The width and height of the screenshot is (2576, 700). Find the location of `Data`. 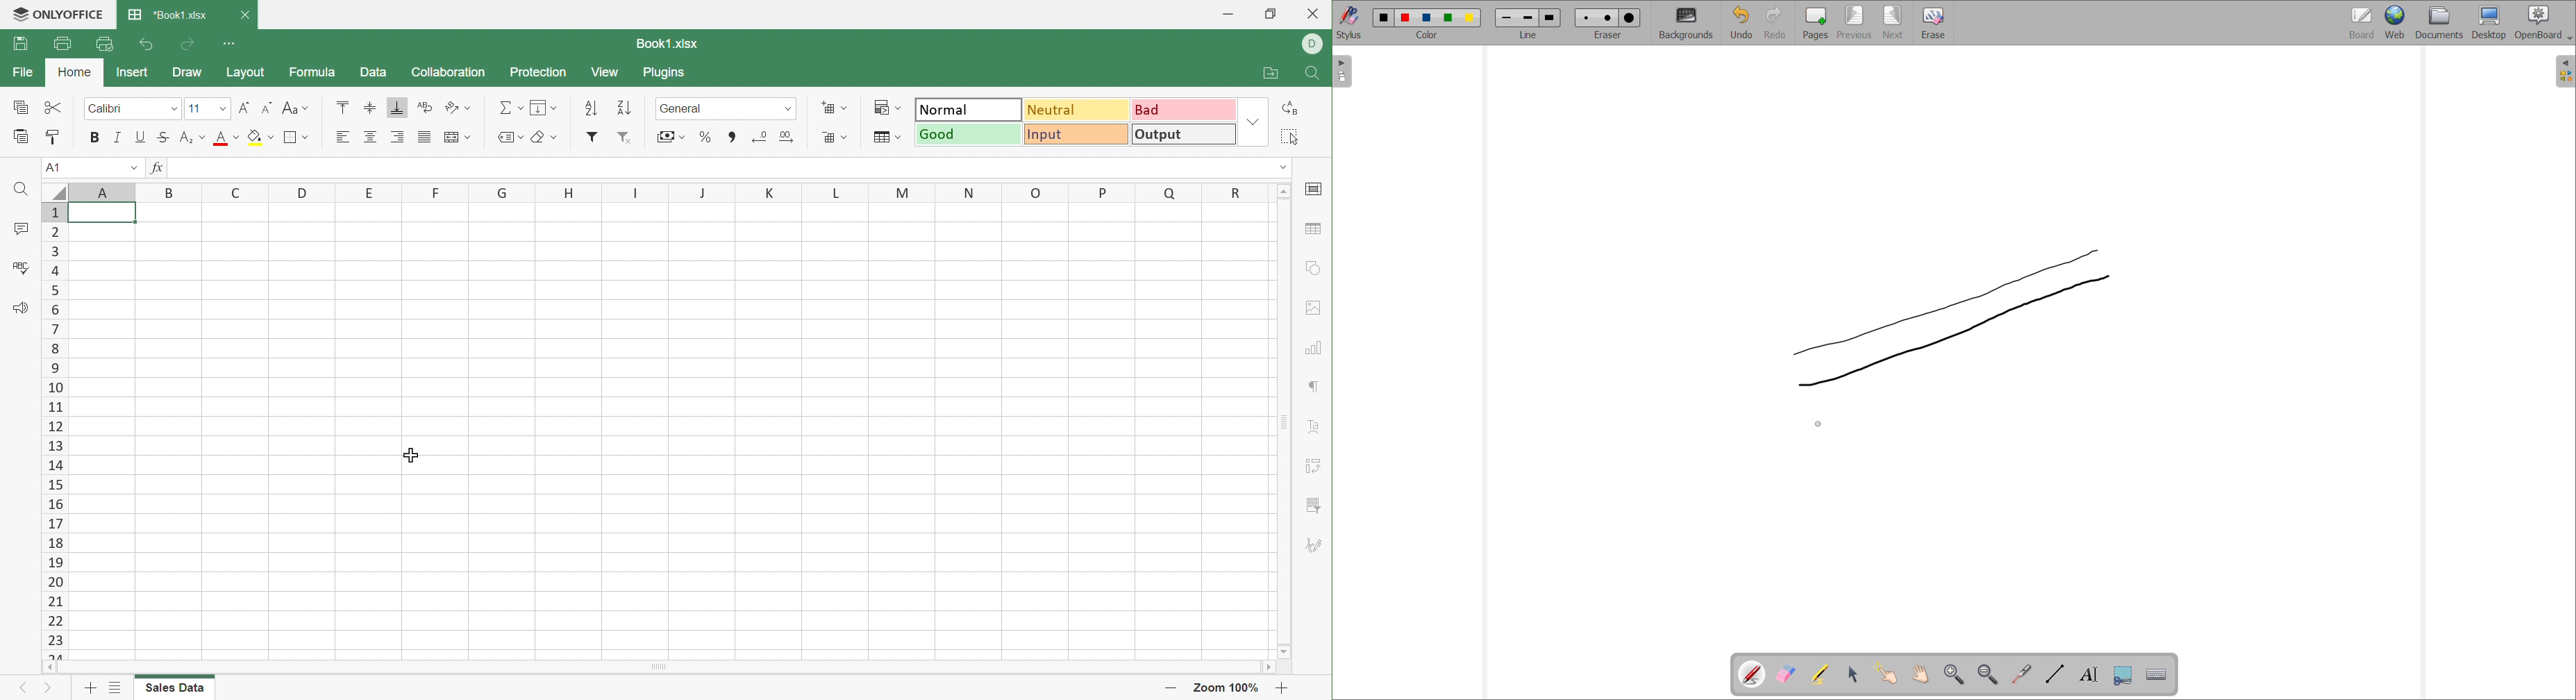

Data is located at coordinates (372, 72).